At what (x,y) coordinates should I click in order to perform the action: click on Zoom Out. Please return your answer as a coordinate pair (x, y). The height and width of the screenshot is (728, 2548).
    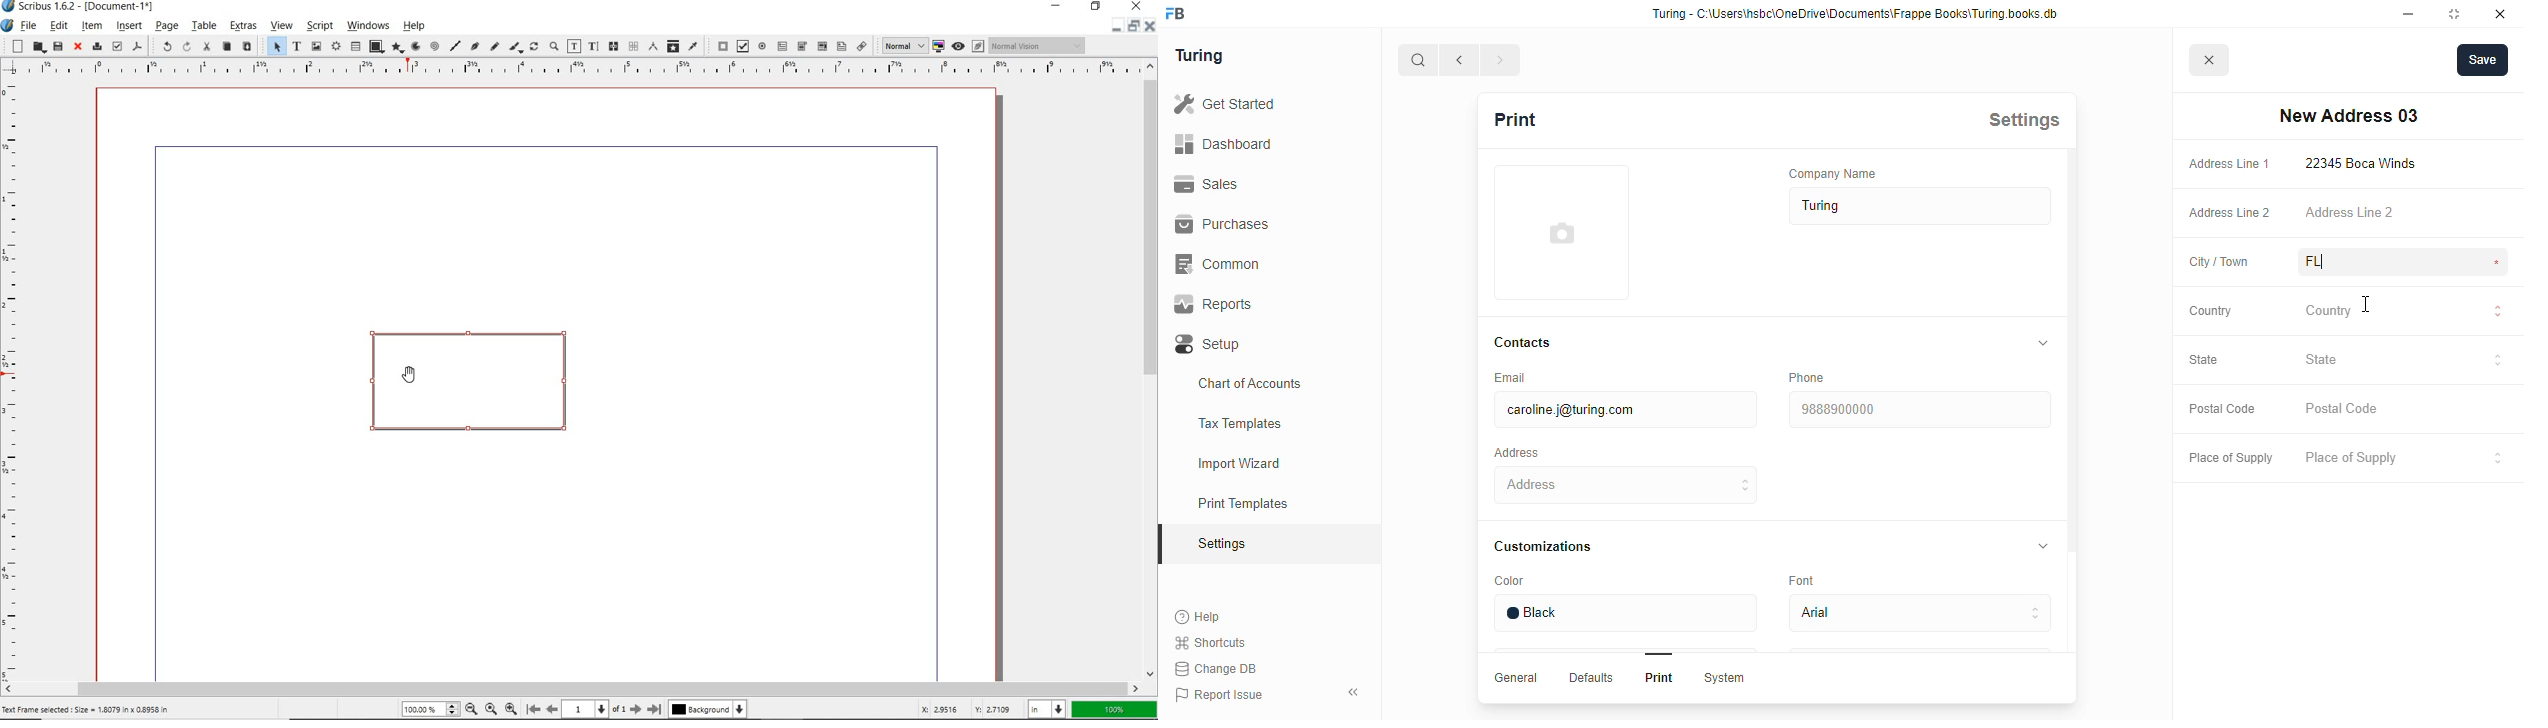
    Looking at the image, I should click on (472, 710).